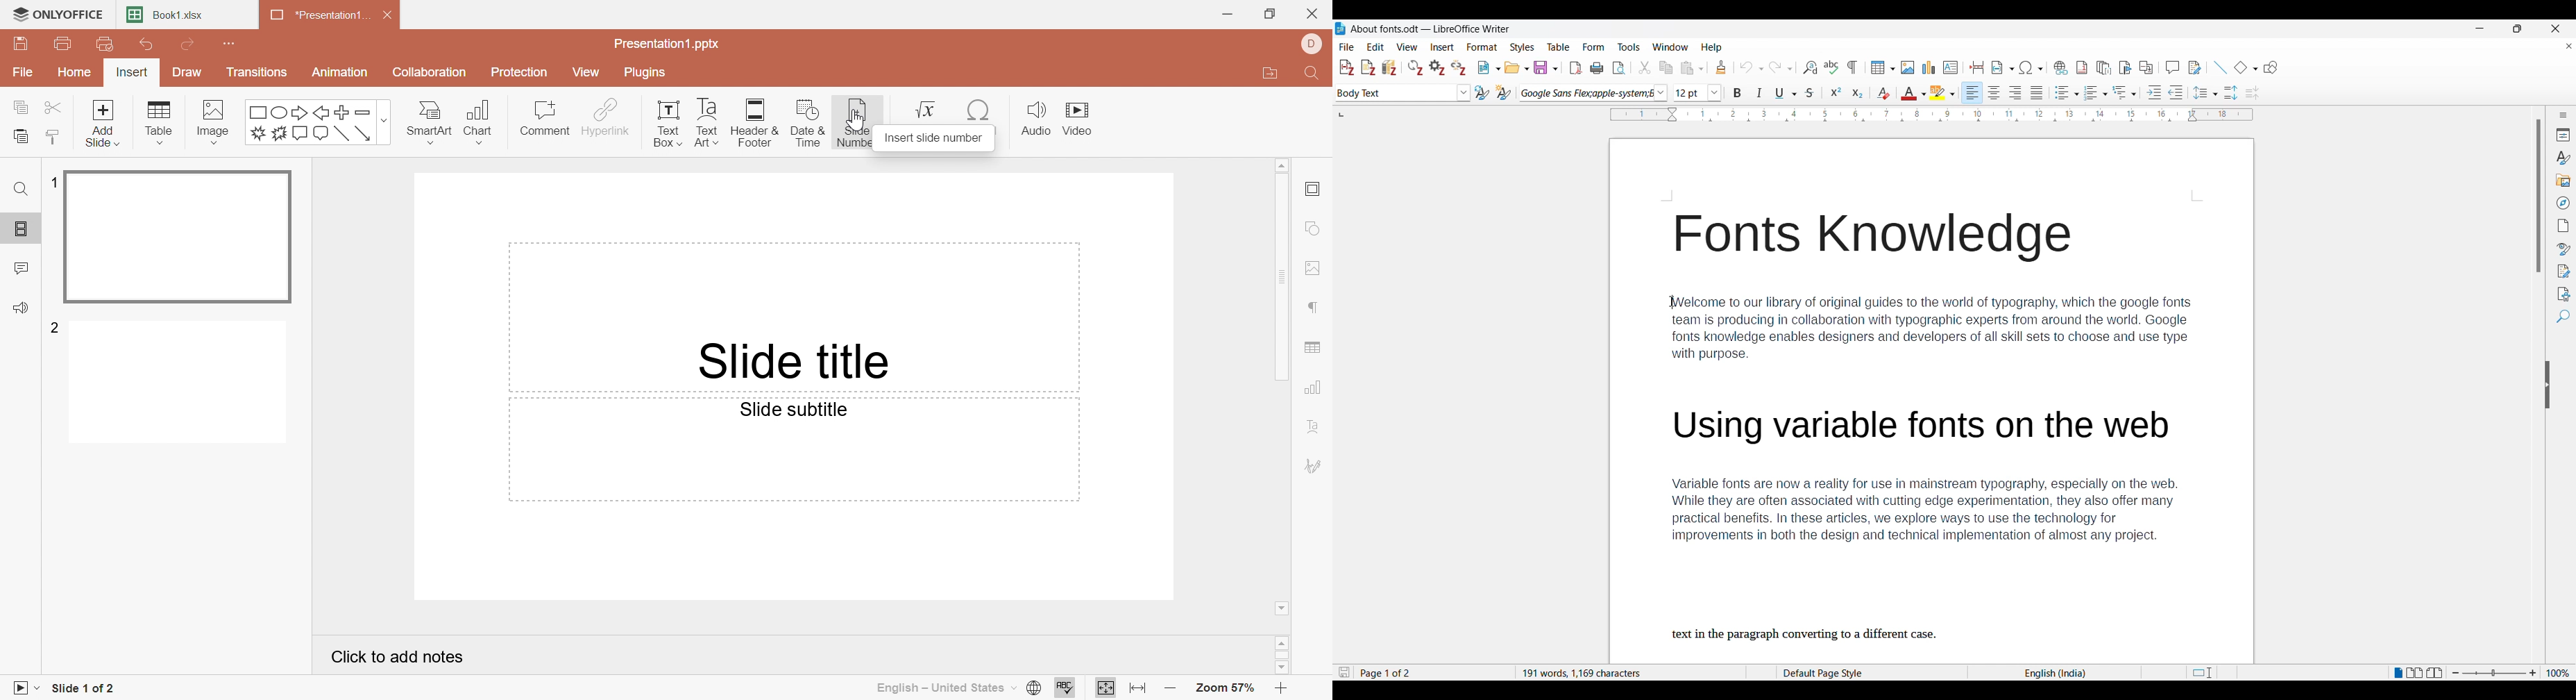 This screenshot has height=700, width=2576. What do you see at coordinates (19, 189) in the screenshot?
I see `Find` at bounding box center [19, 189].